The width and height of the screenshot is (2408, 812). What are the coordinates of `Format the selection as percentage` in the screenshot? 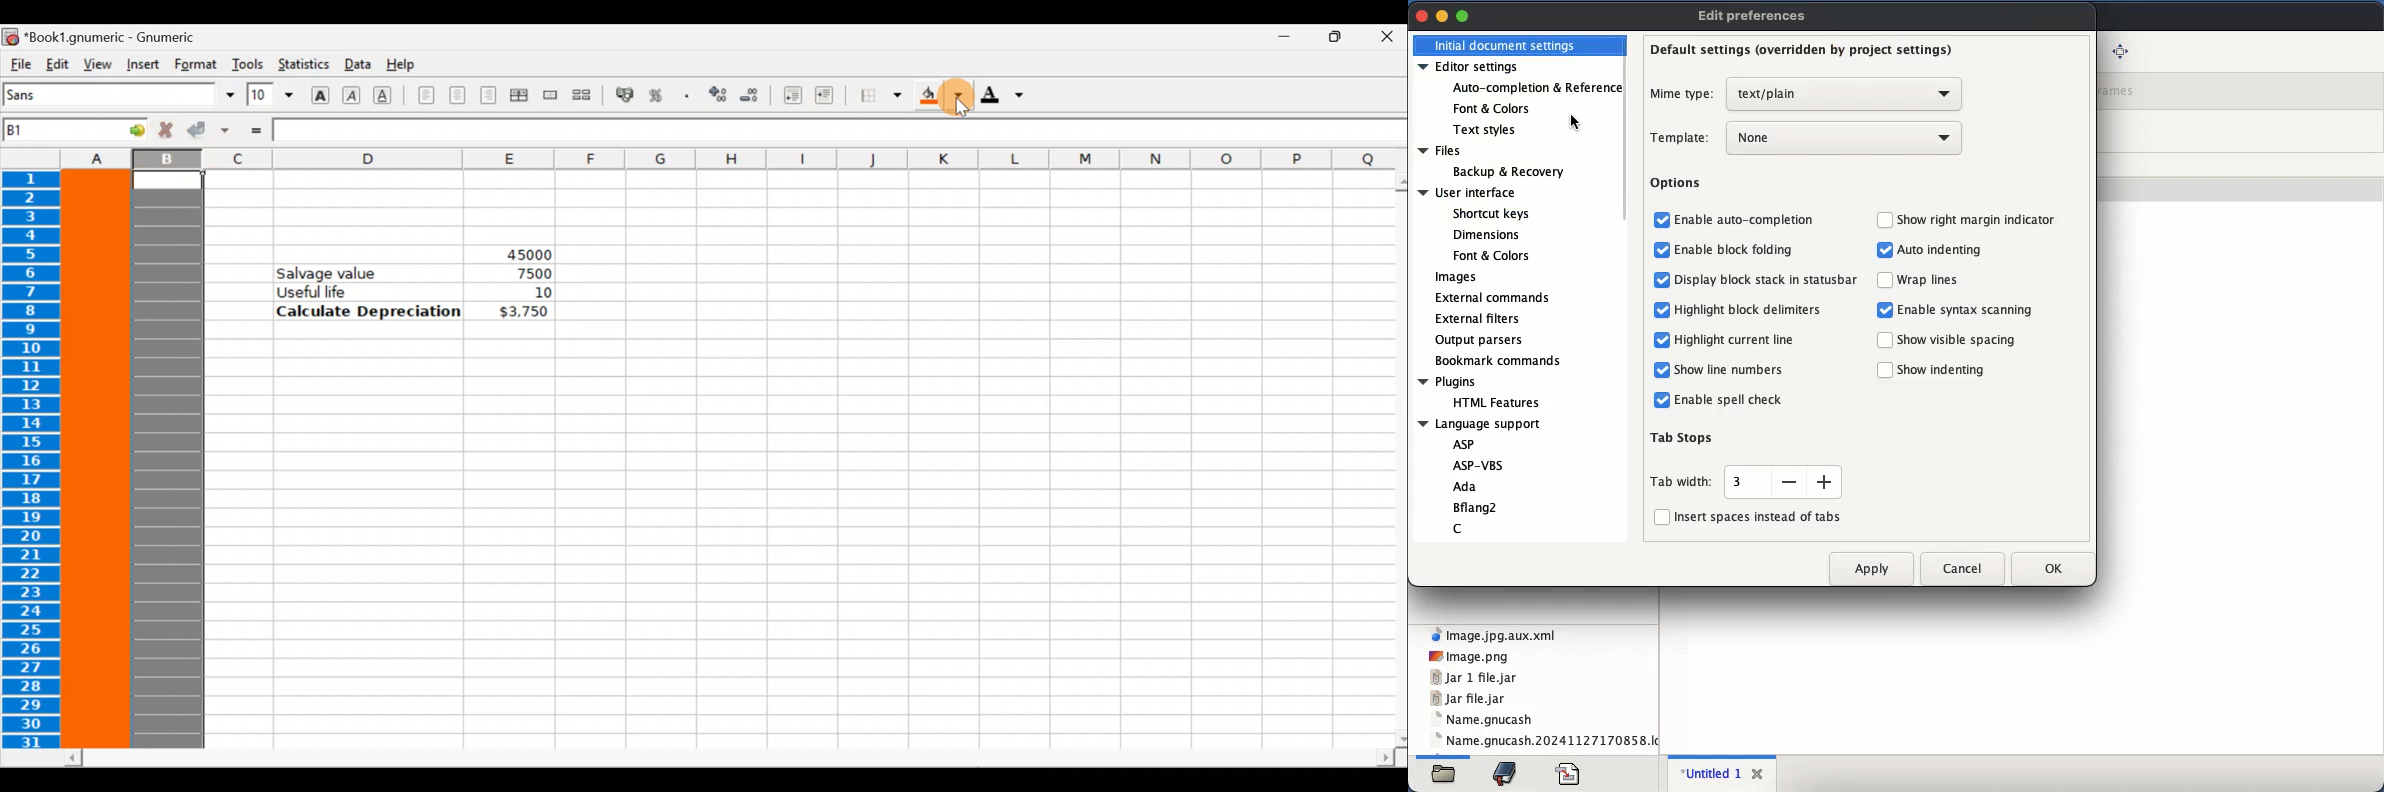 It's located at (659, 98).